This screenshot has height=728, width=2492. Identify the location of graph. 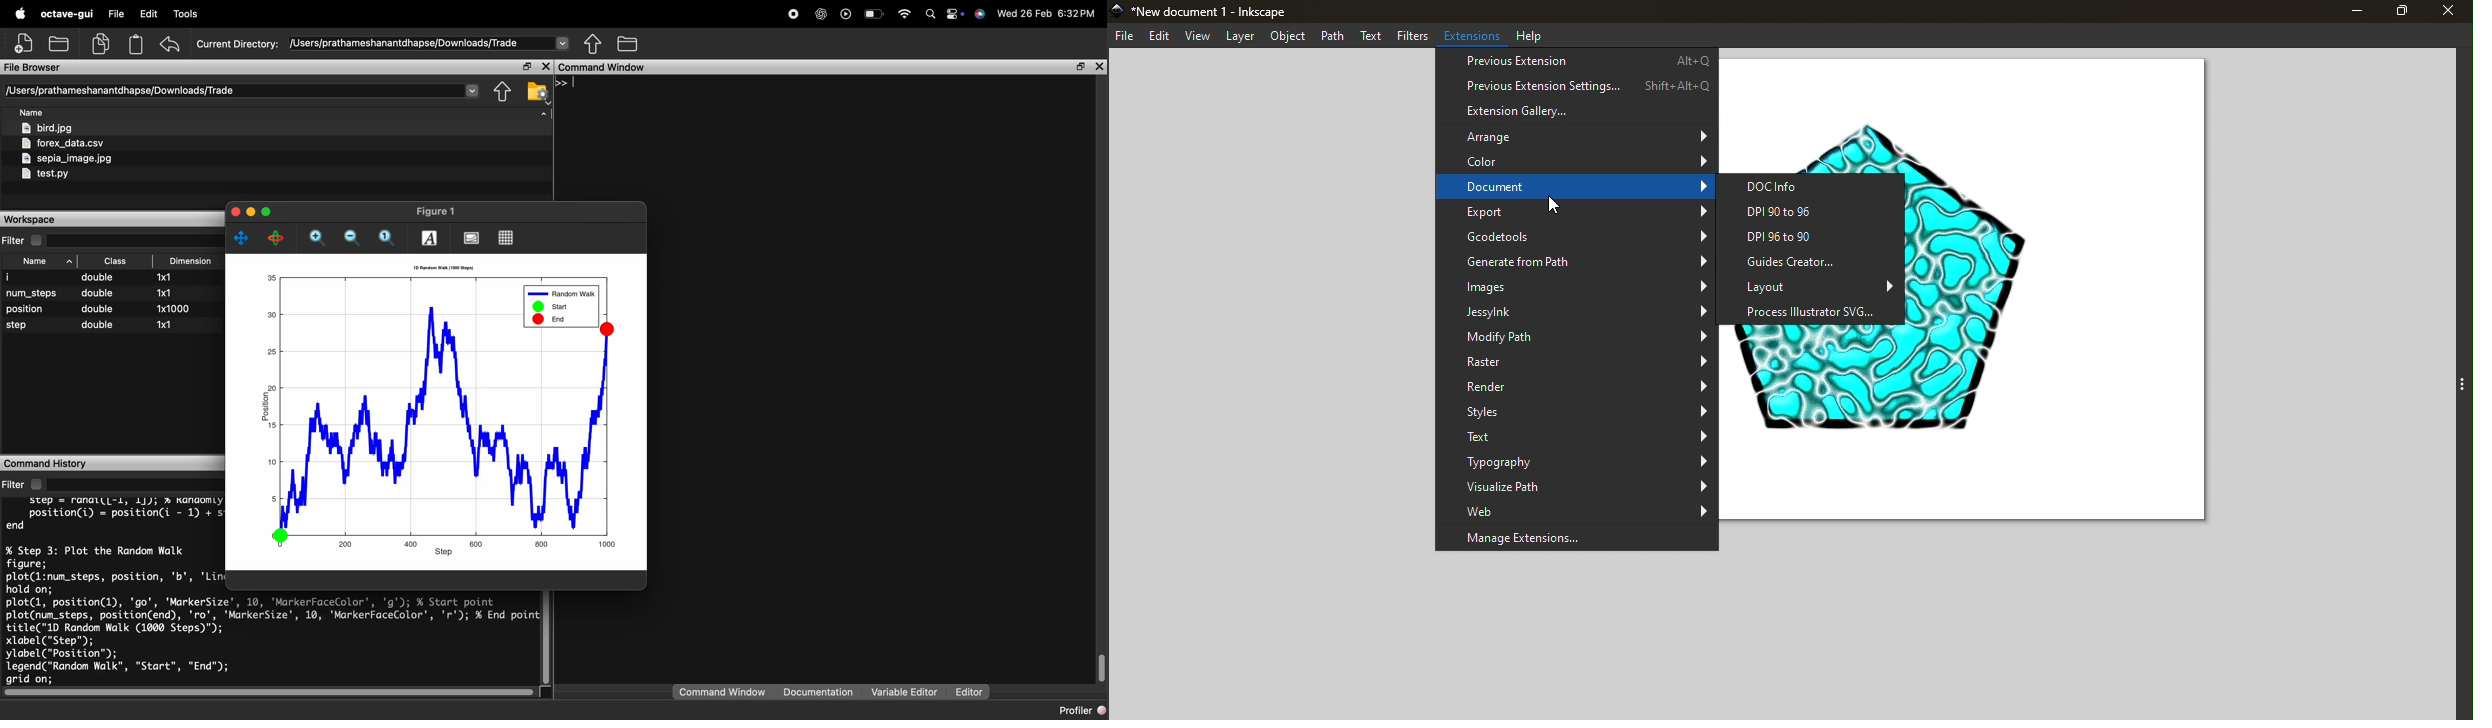
(508, 238).